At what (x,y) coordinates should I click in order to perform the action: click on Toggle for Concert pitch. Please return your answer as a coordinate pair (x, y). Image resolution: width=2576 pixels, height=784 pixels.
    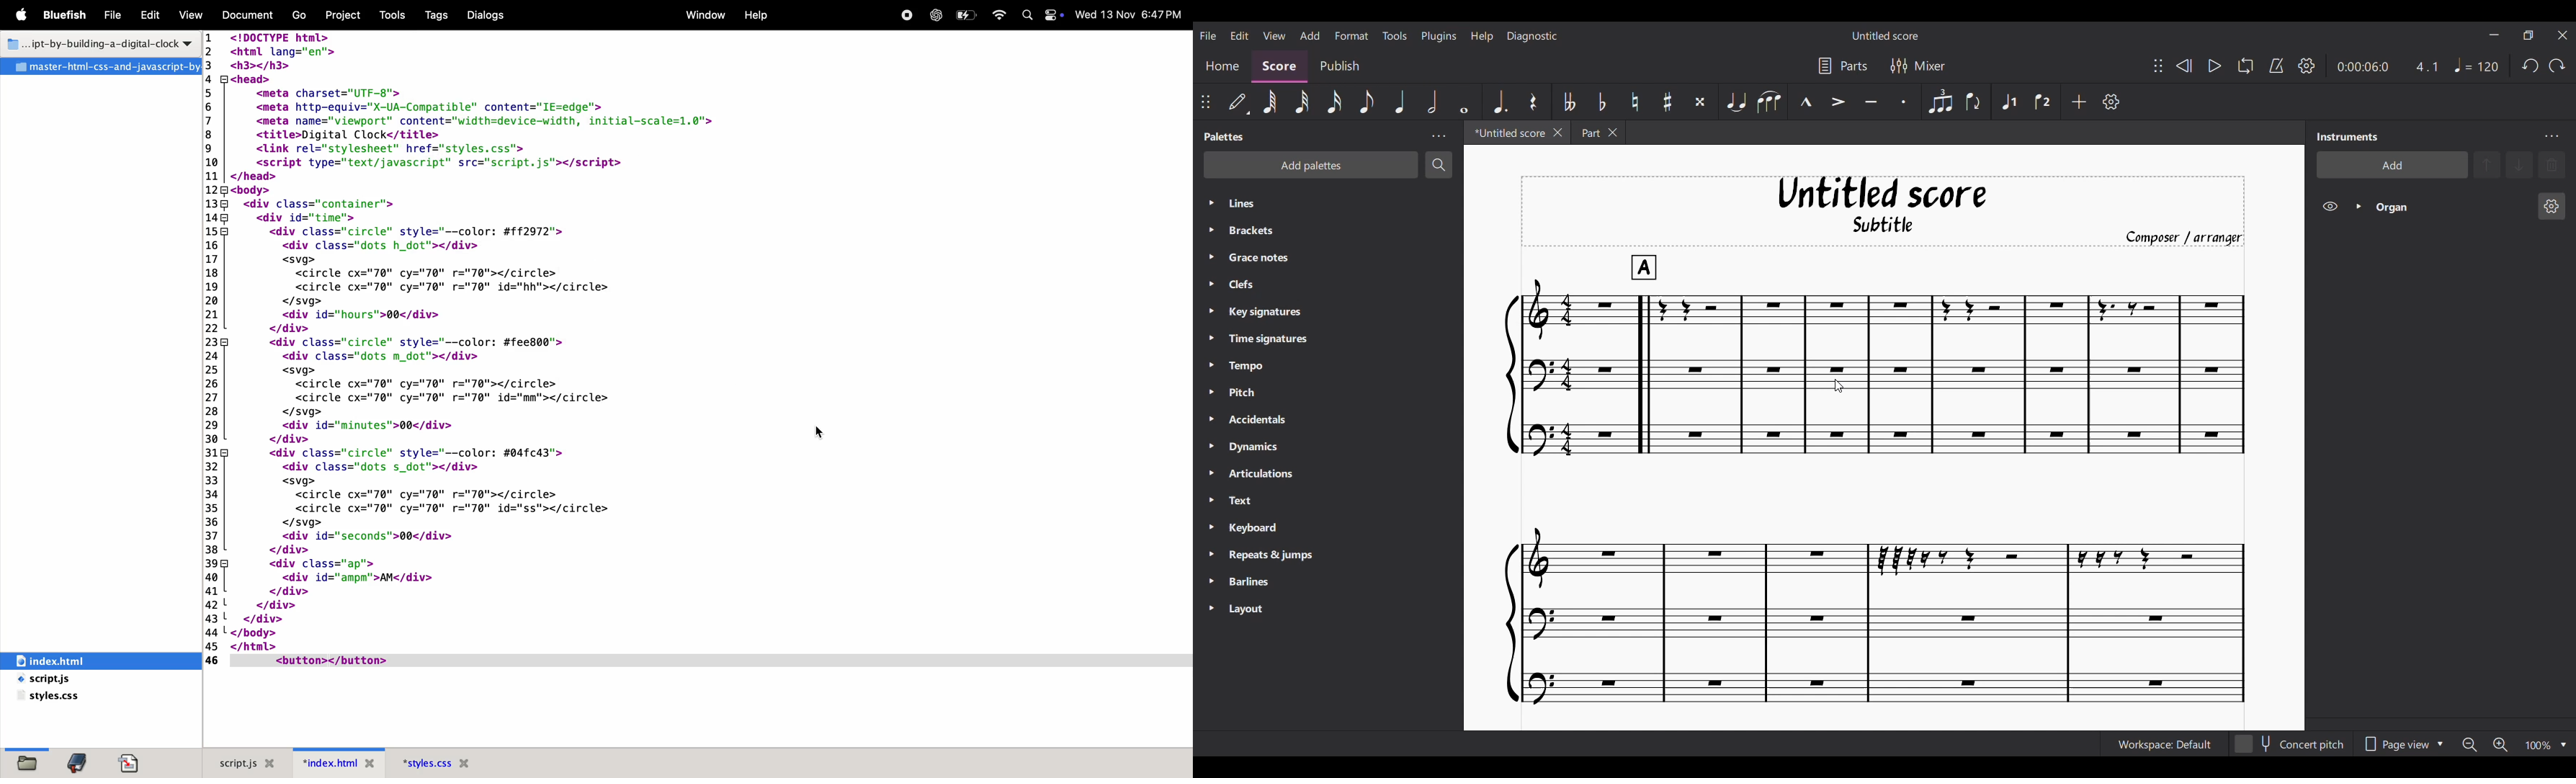
    Looking at the image, I should click on (2290, 745).